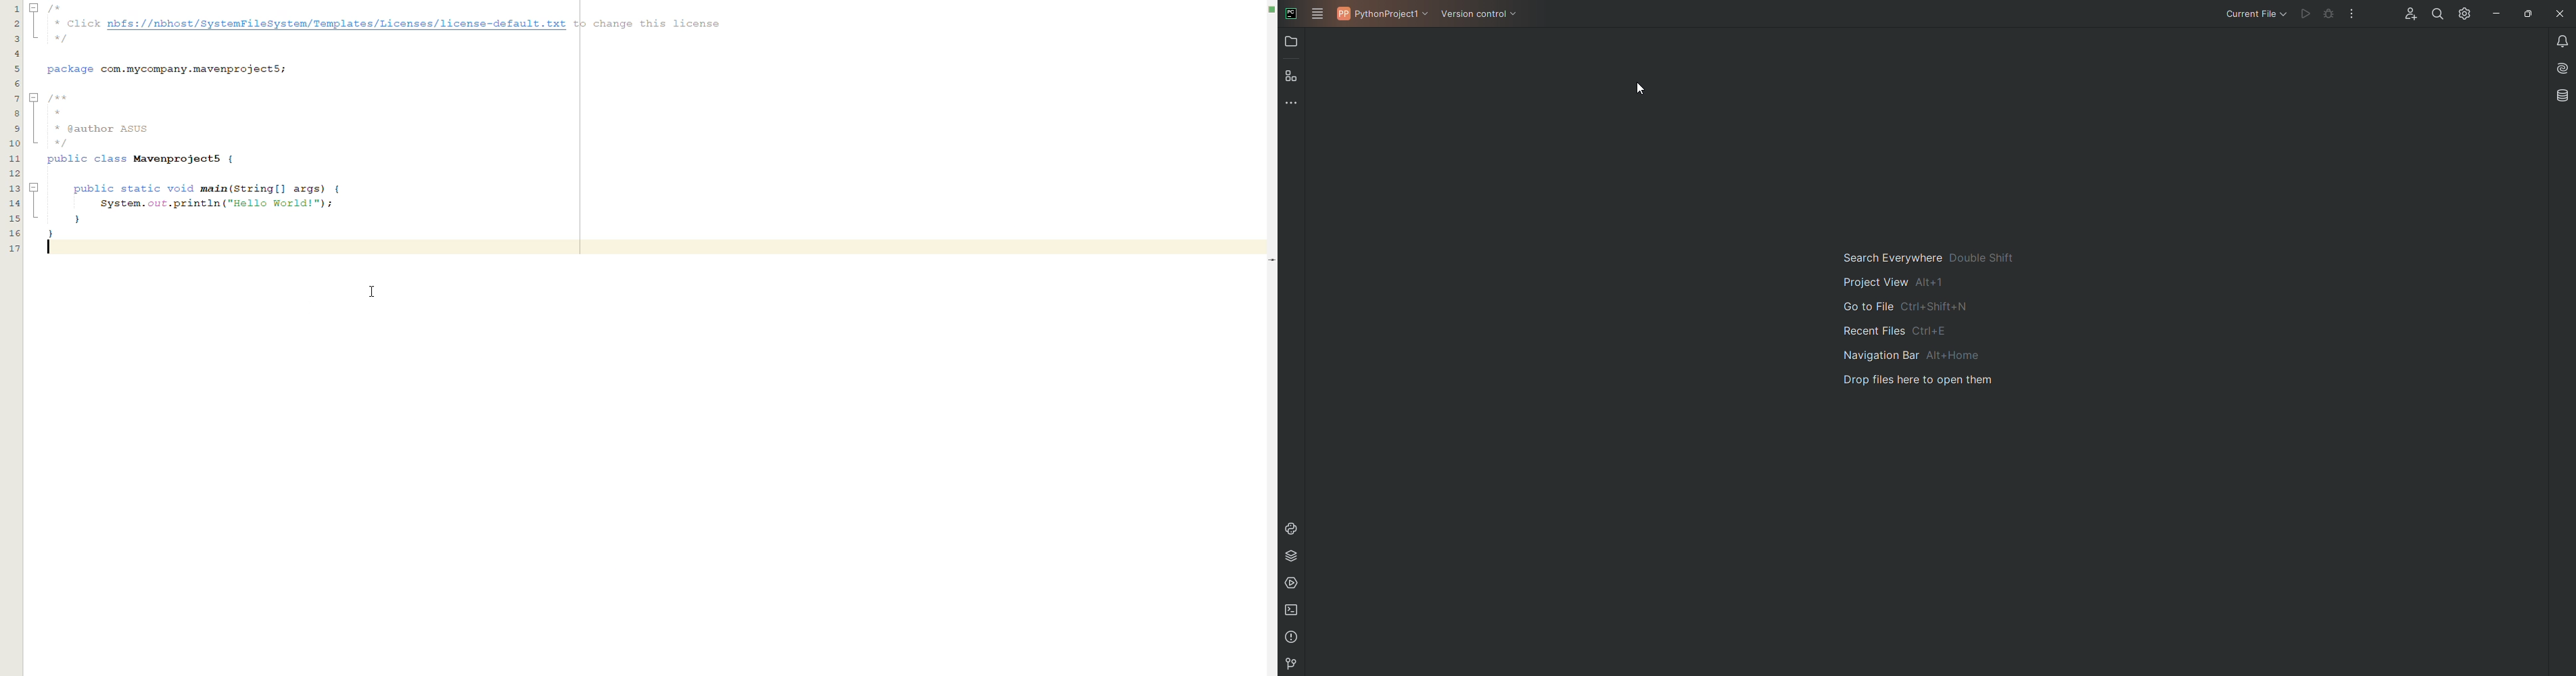 This screenshot has height=700, width=2576. Describe the element at coordinates (1294, 106) in the screenshot. I see `More Tools` at that location.